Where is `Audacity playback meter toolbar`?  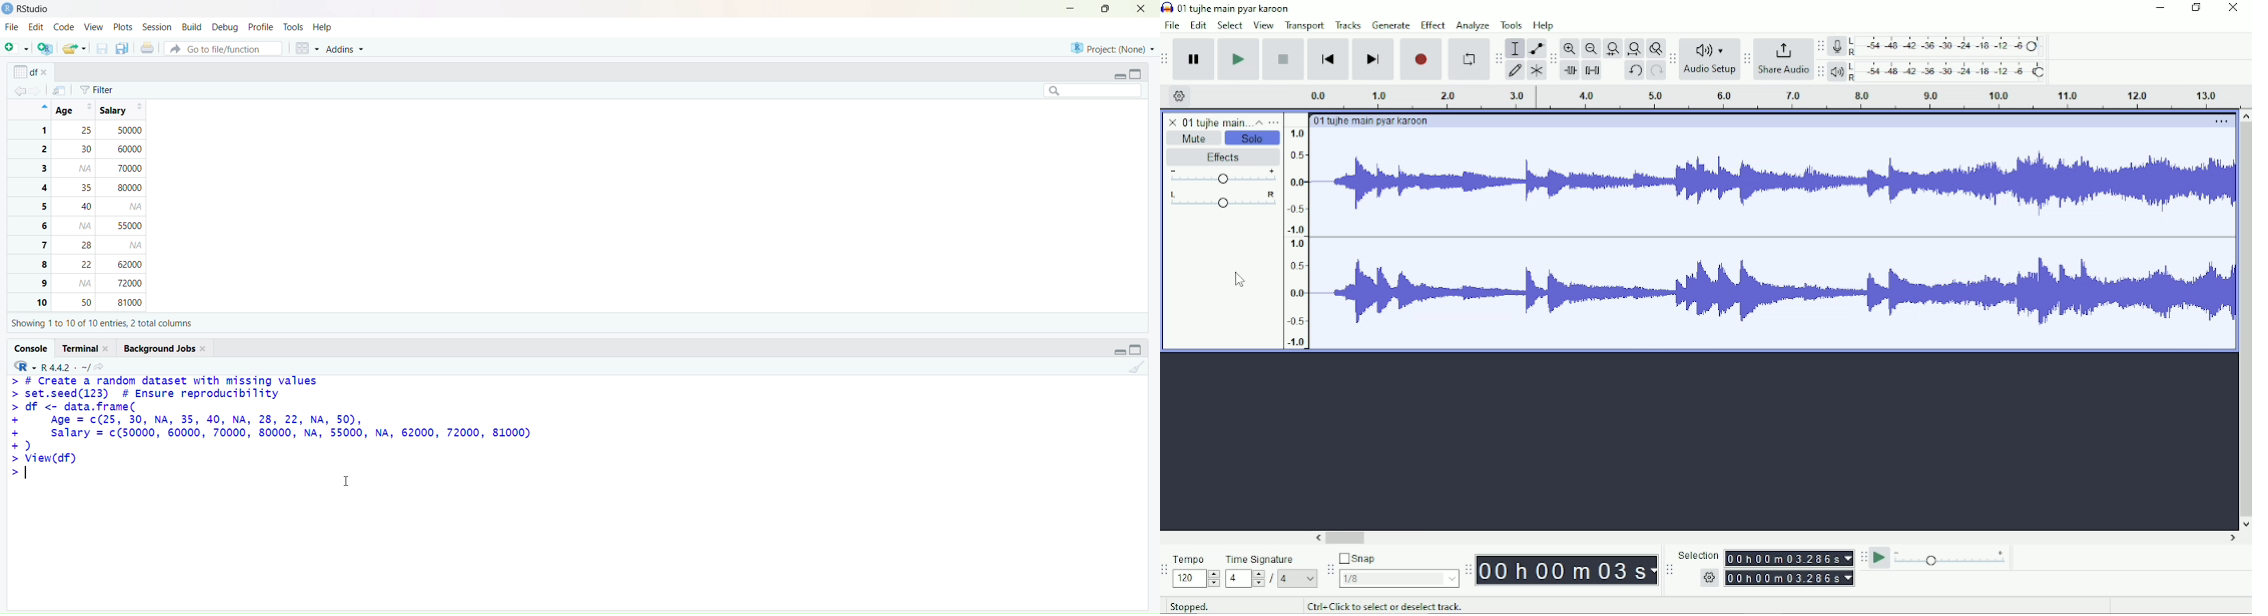
Audacity playback meter toolbar is located at coordinates (1820, 72).